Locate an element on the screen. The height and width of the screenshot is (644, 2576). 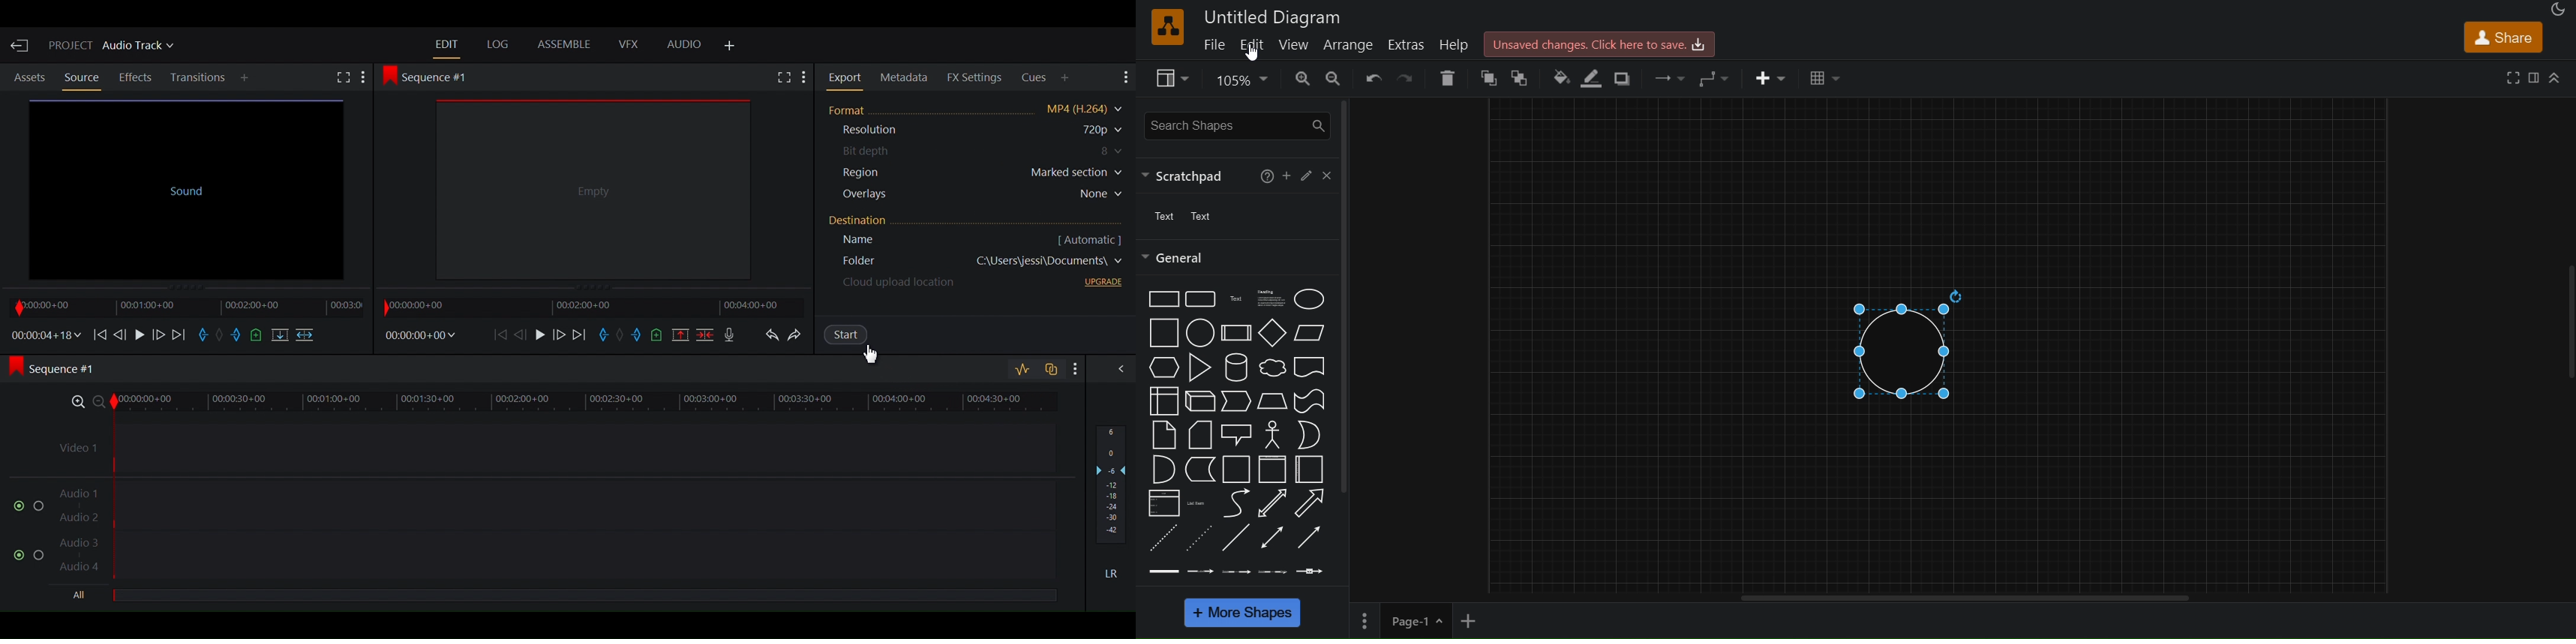
arrow is located at coordinates (1311, 503).